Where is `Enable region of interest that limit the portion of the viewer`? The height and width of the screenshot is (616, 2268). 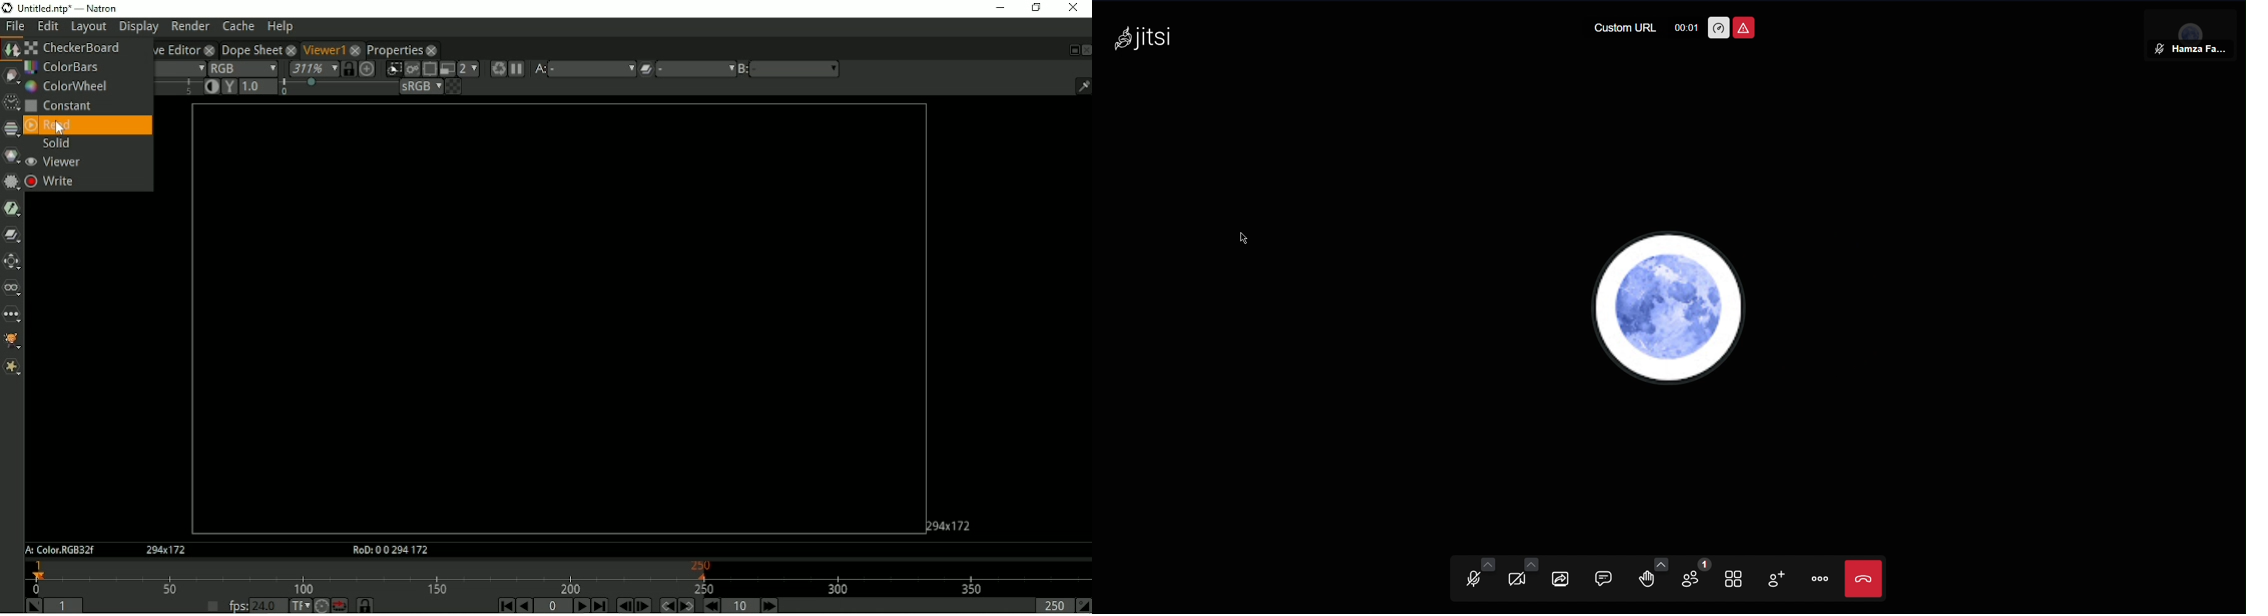 Enable region of interest that limit the portion of the viewer is located at coordinates (429, 69).